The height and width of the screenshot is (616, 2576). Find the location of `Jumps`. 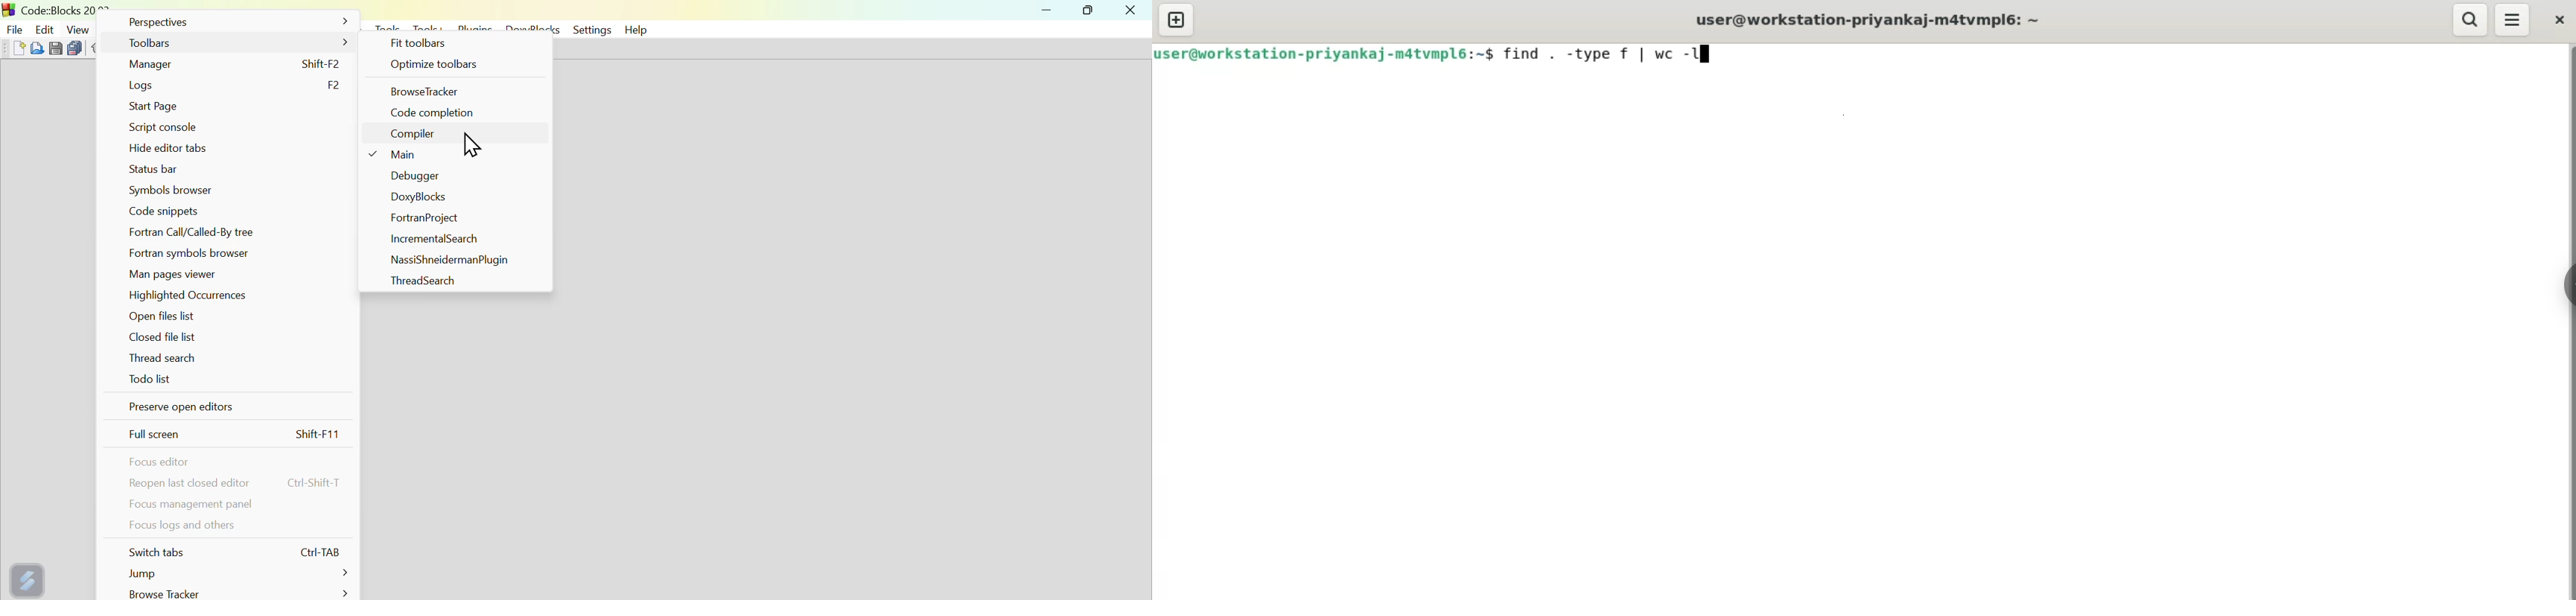

Jumps is located at coordinates (230, 574).